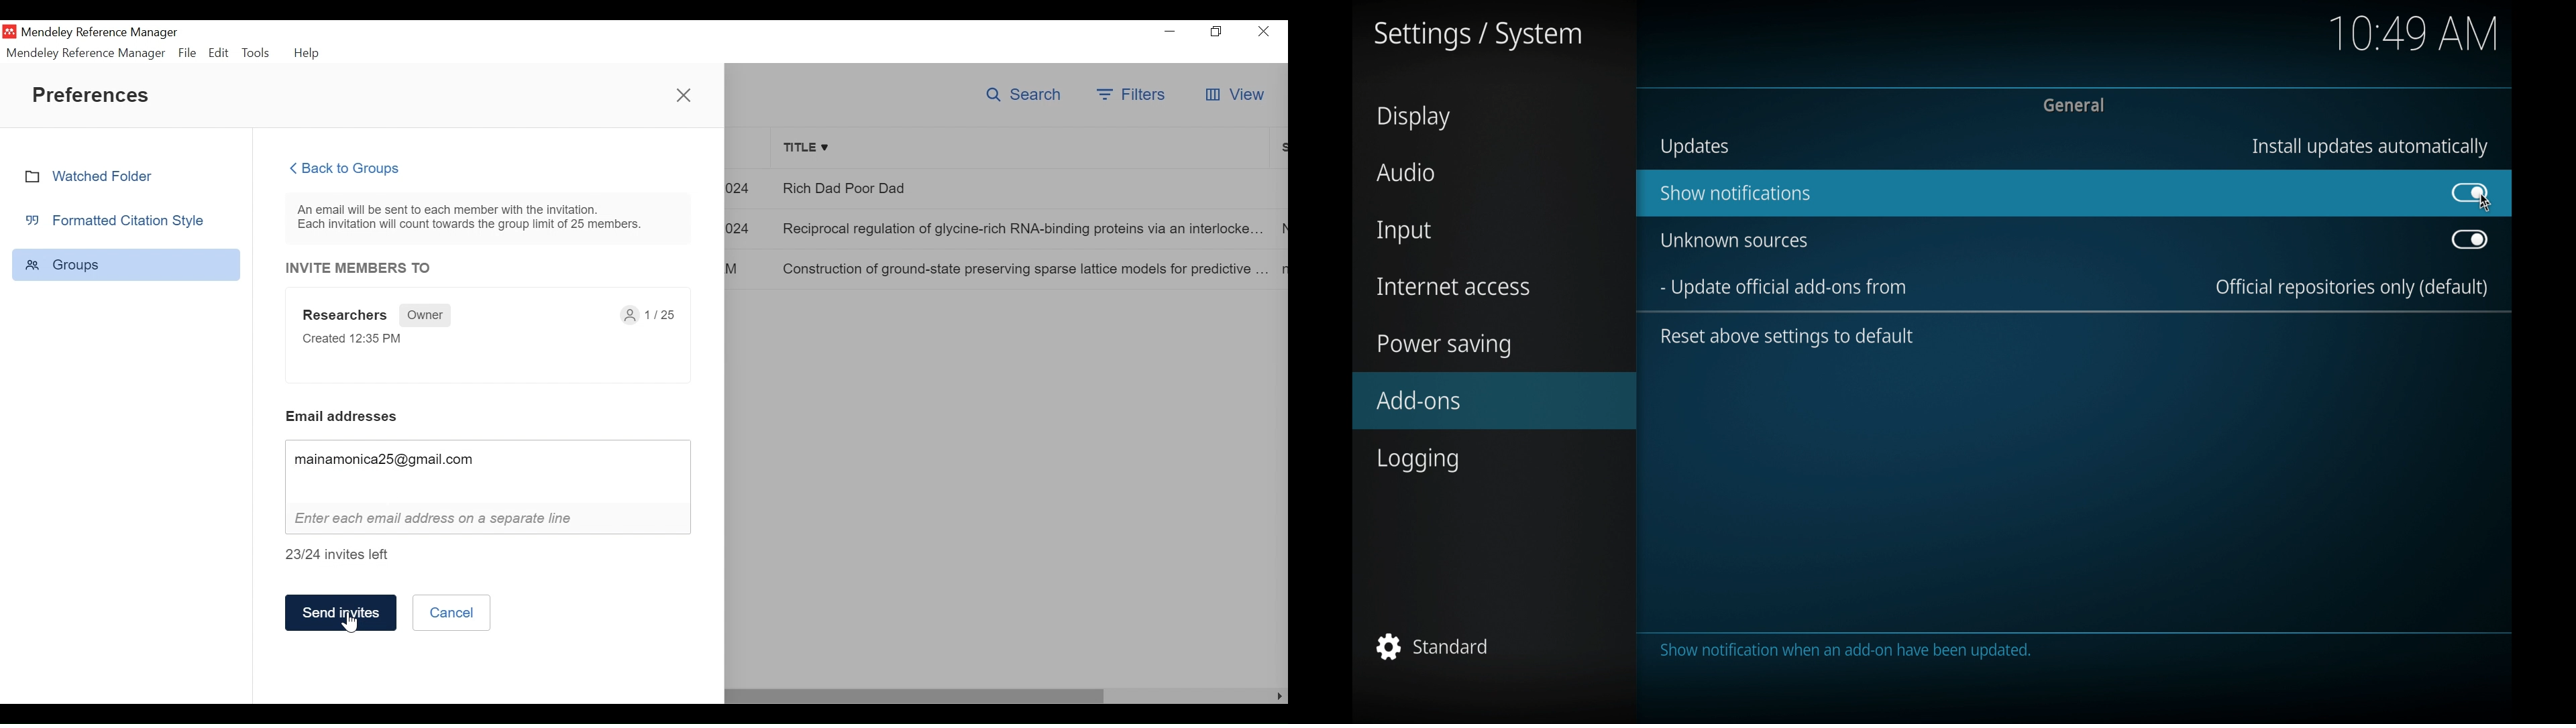  Describe the element at coordinates (120, 220) in the screenshot. I see `Formatted Citation Style` at that location.